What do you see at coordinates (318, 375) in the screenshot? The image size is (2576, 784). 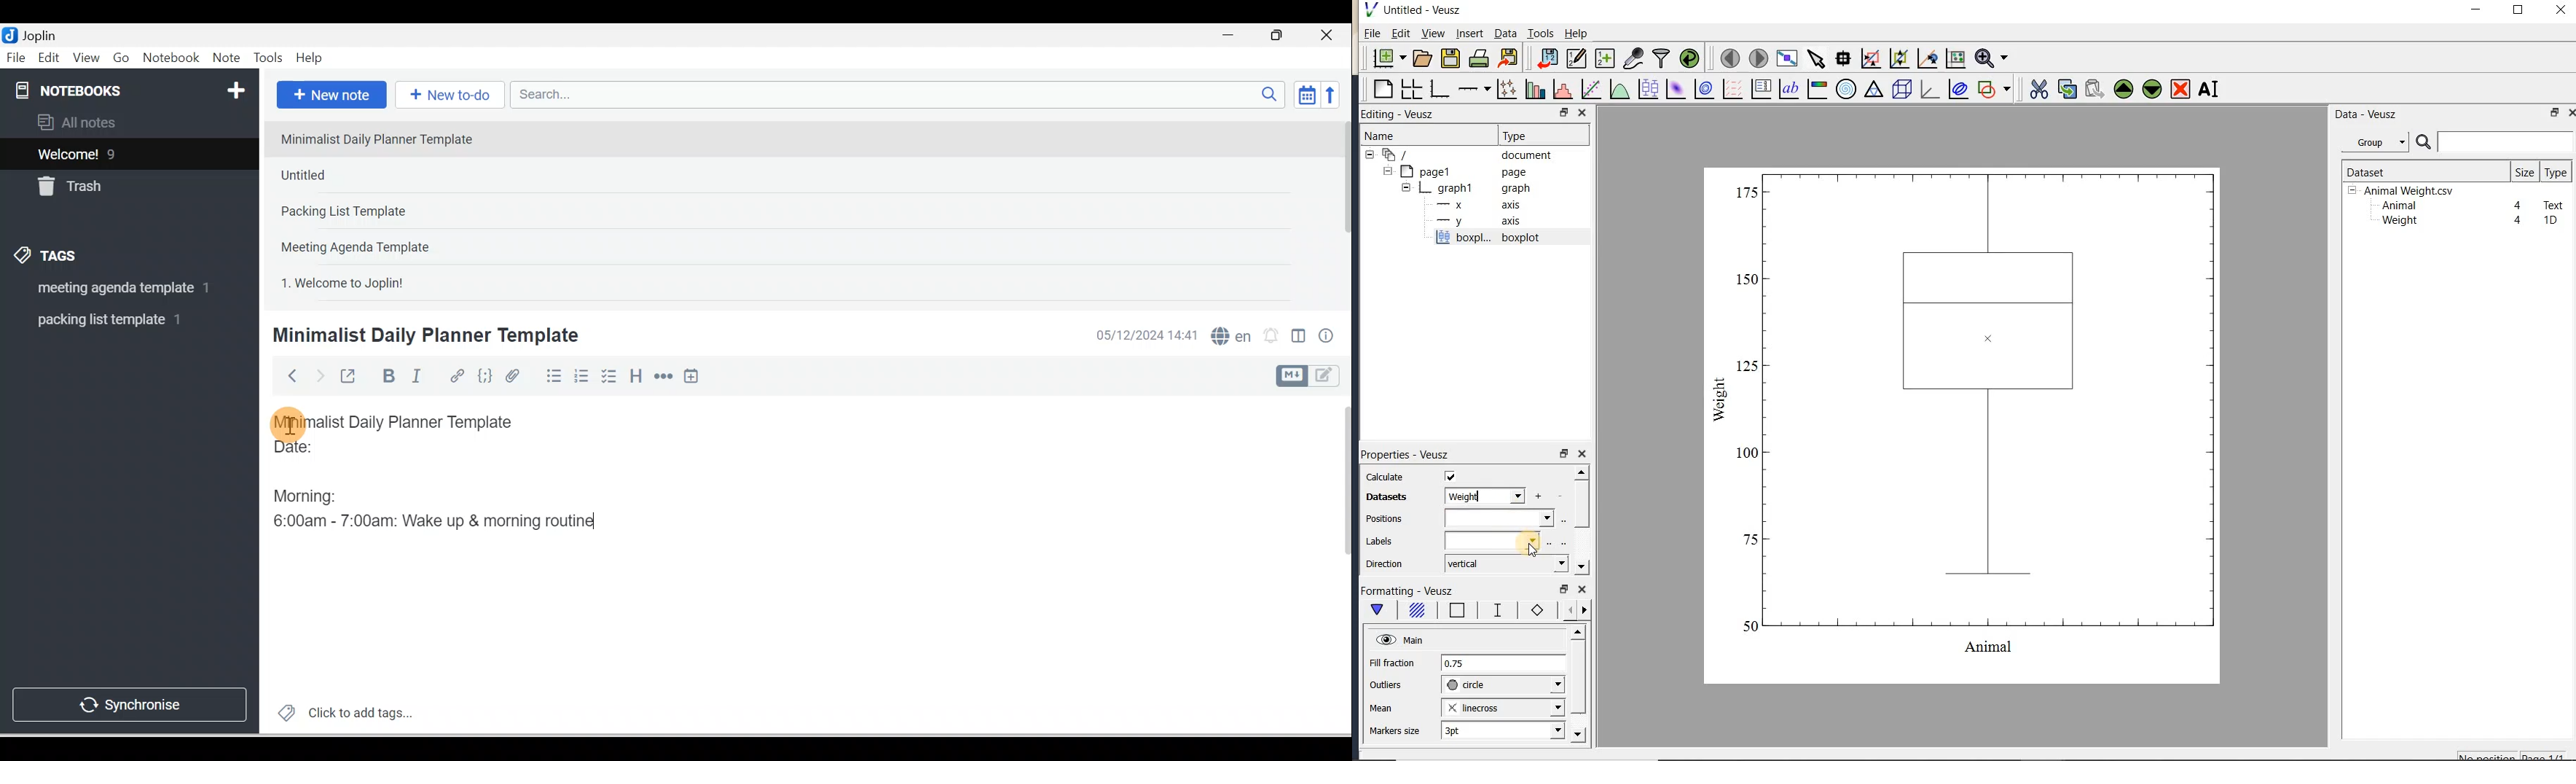 I see `Forward` at bounding box center [318, 375].